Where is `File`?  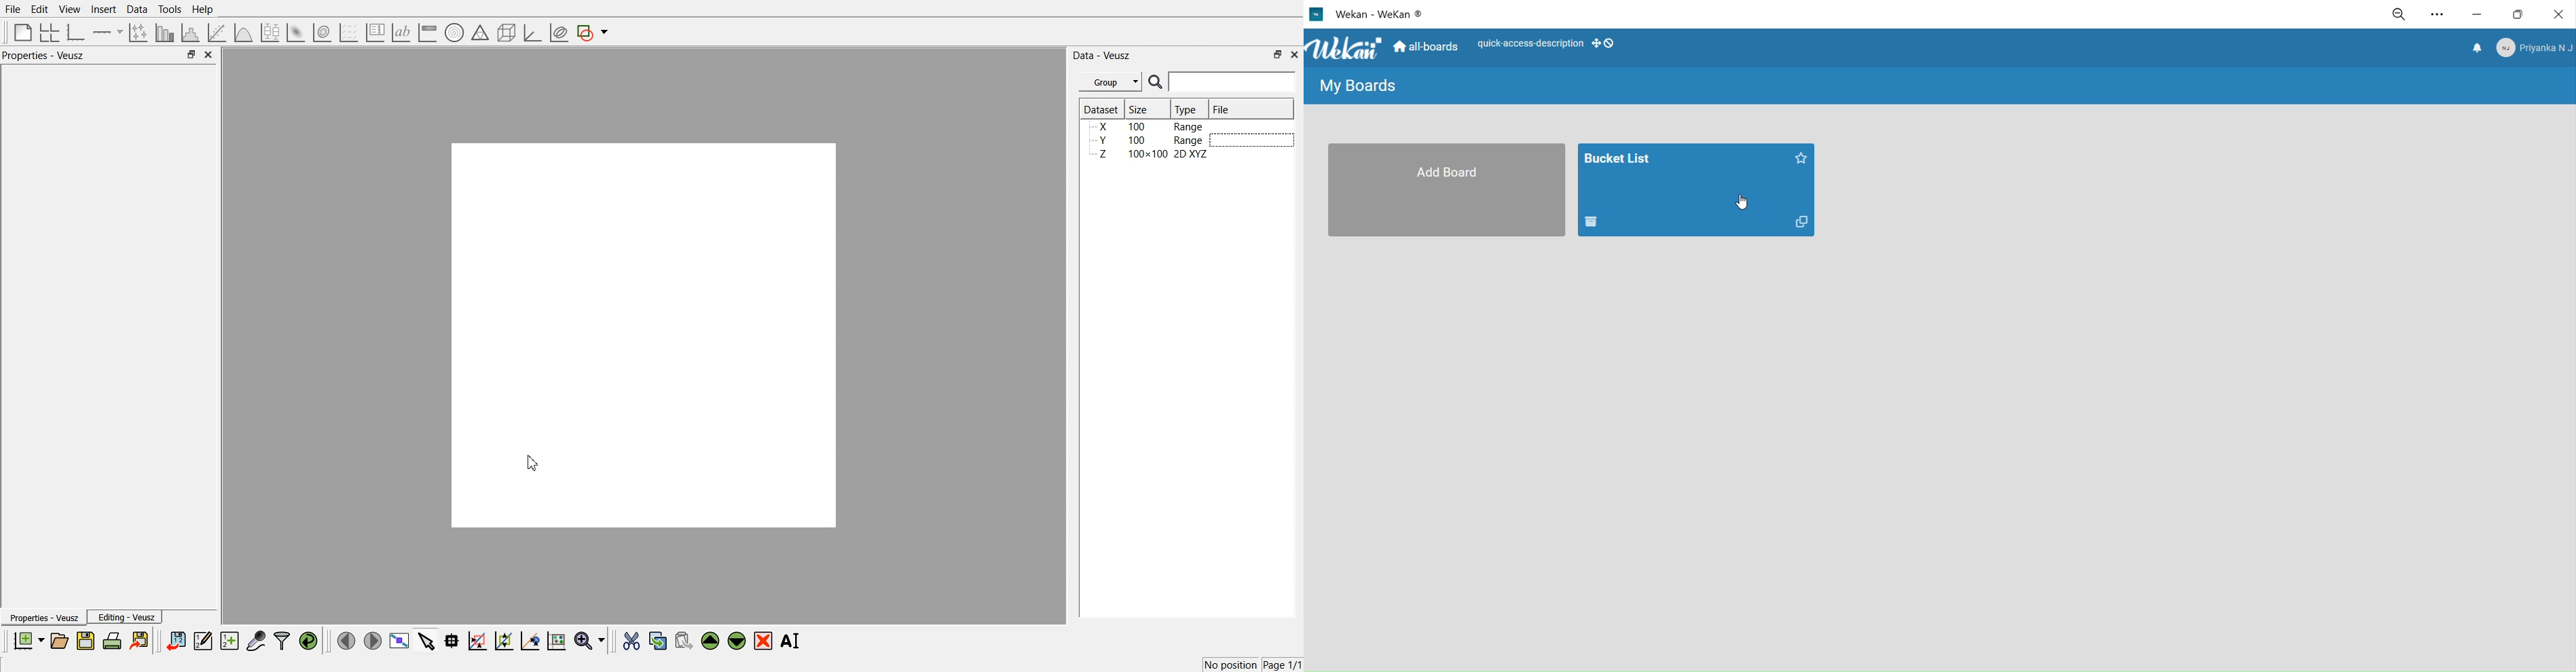 File is located at coordinates (1223, 109).